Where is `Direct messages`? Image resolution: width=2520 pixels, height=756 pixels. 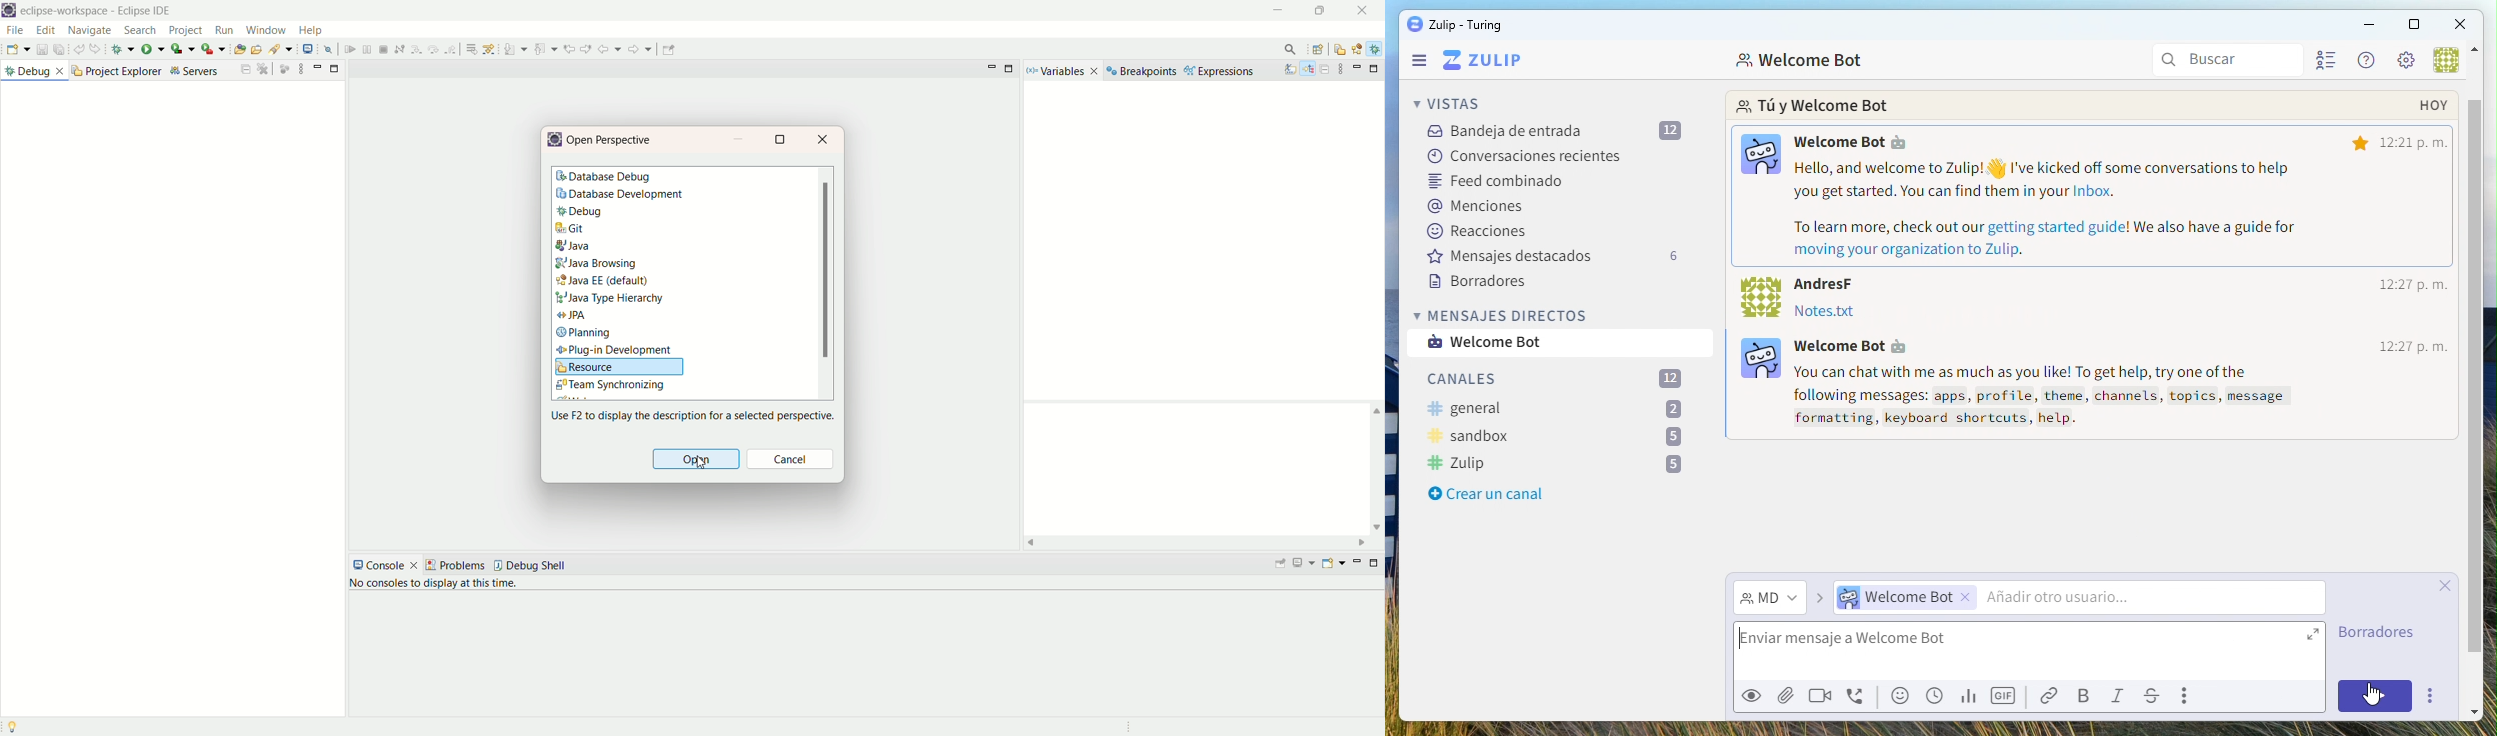
Direct messages is located at coordinates (1504, 315).